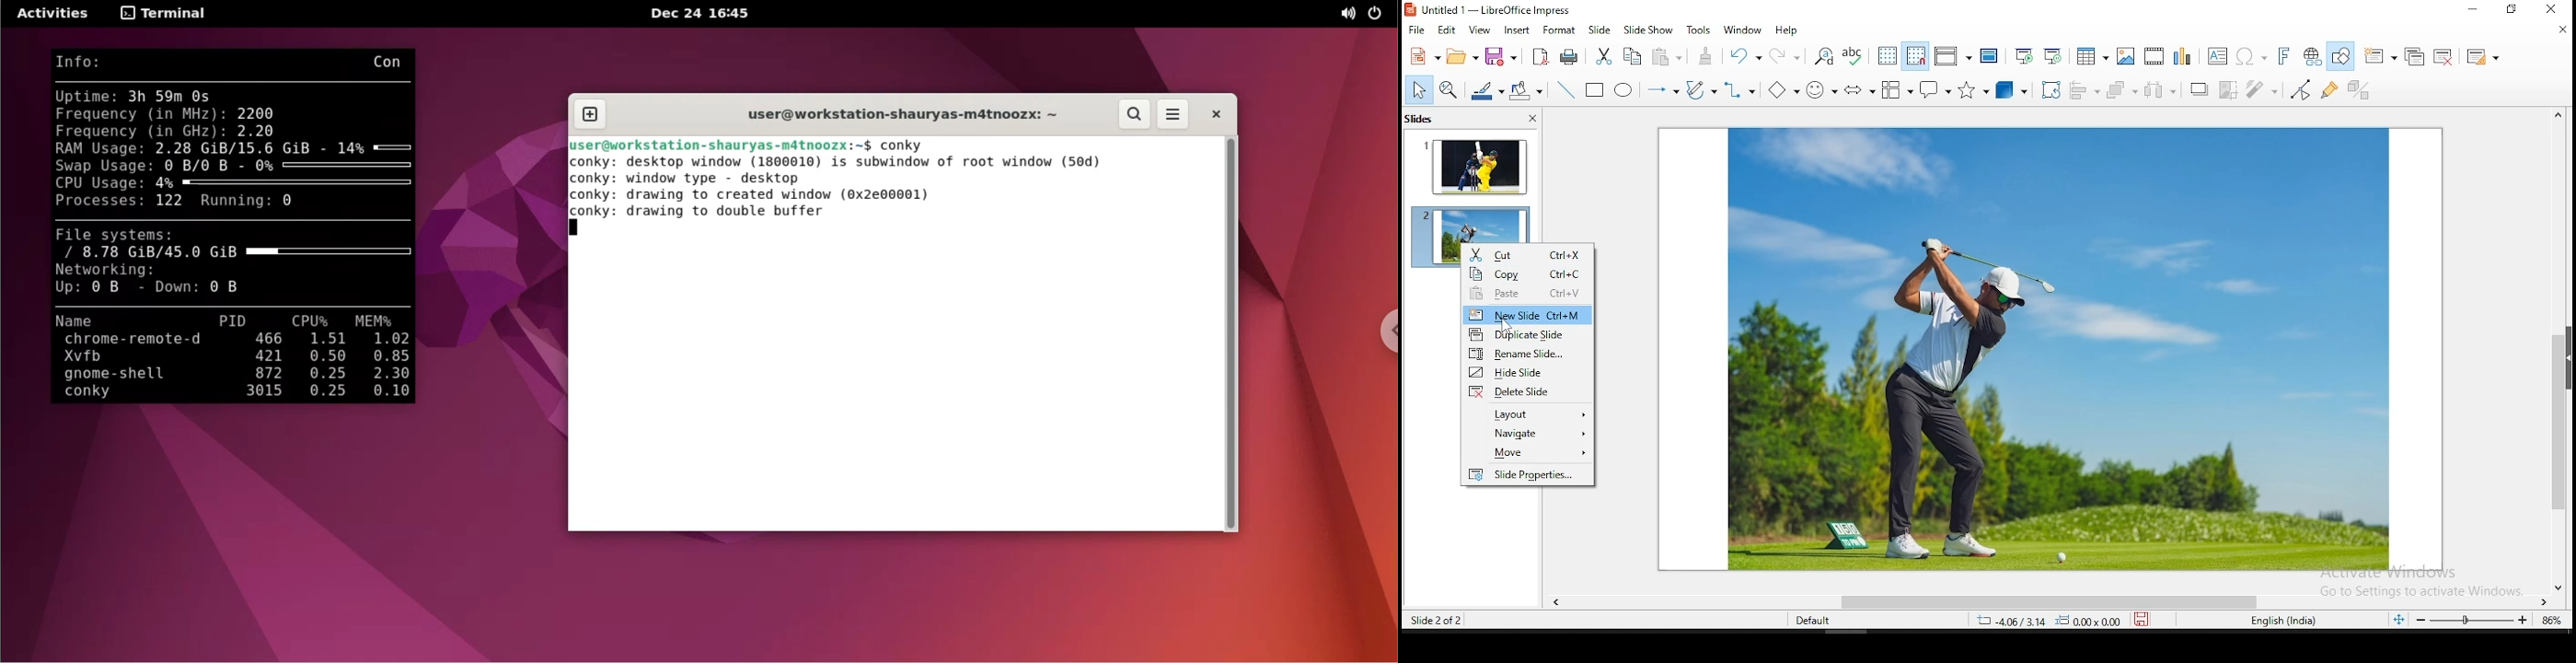 Image resolution: width=2576 pixels, height=672 pixels. I want to click on untitled 1 — LibreOffice Impress, so click(1506, 10).